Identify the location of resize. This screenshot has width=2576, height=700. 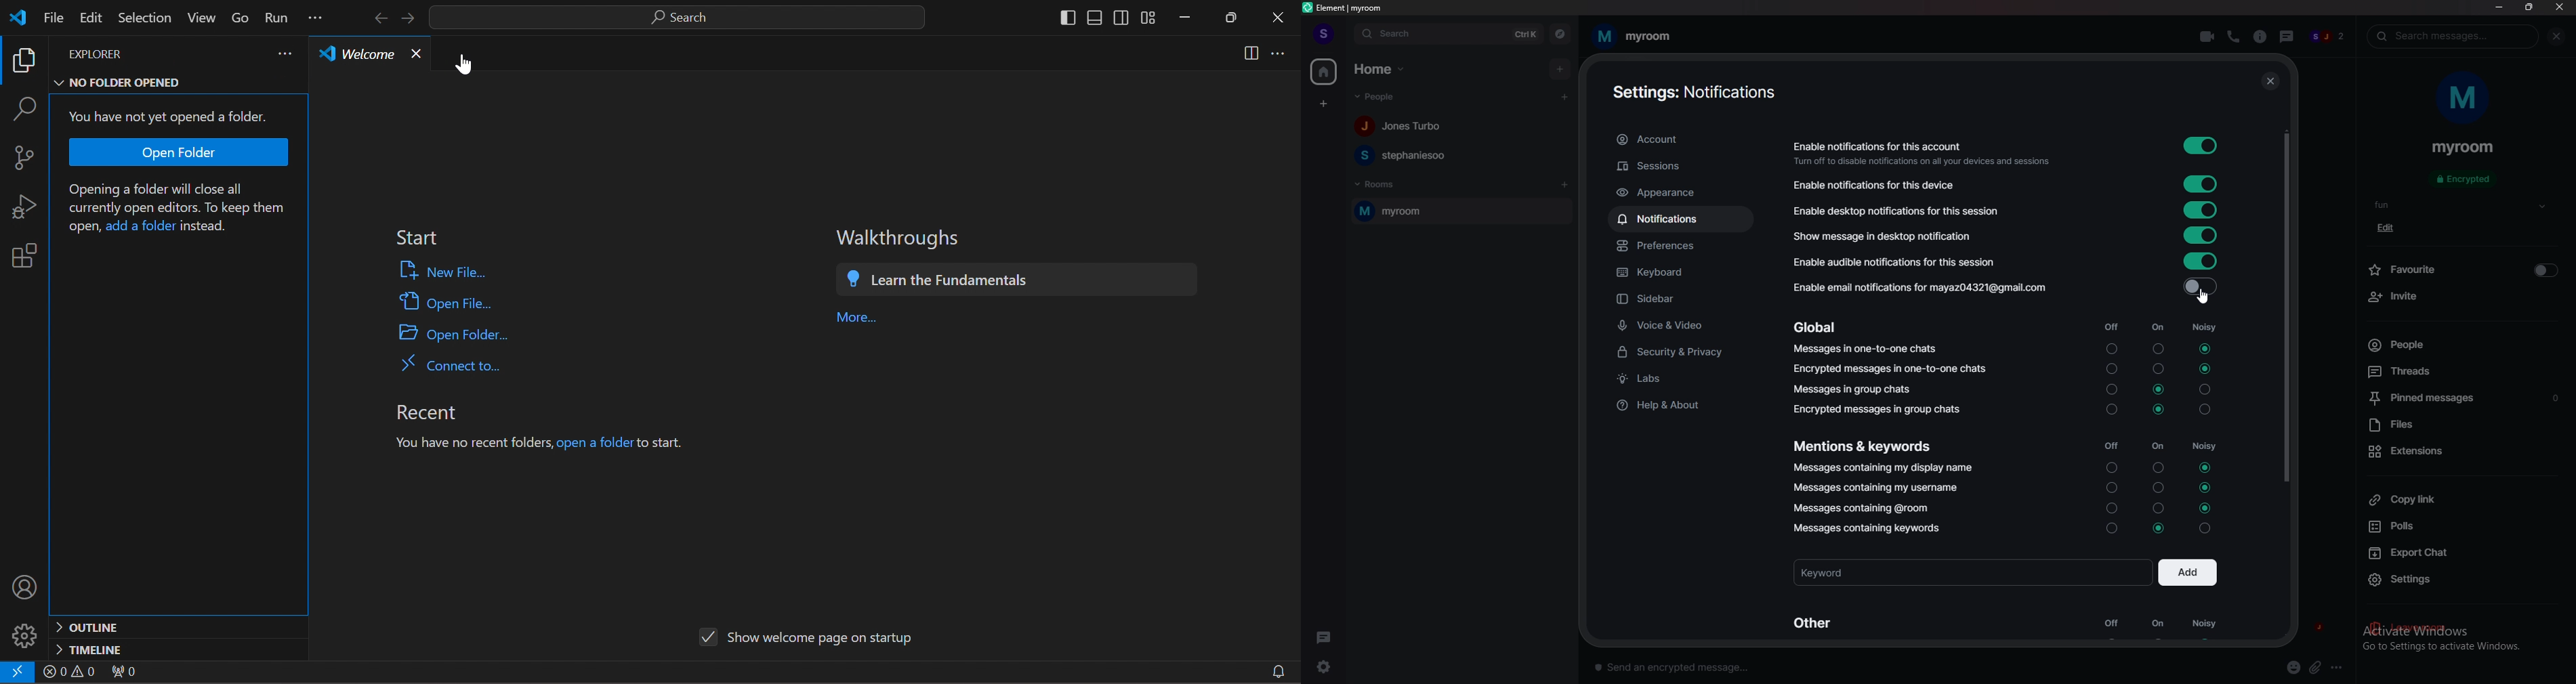
(2529, 7).